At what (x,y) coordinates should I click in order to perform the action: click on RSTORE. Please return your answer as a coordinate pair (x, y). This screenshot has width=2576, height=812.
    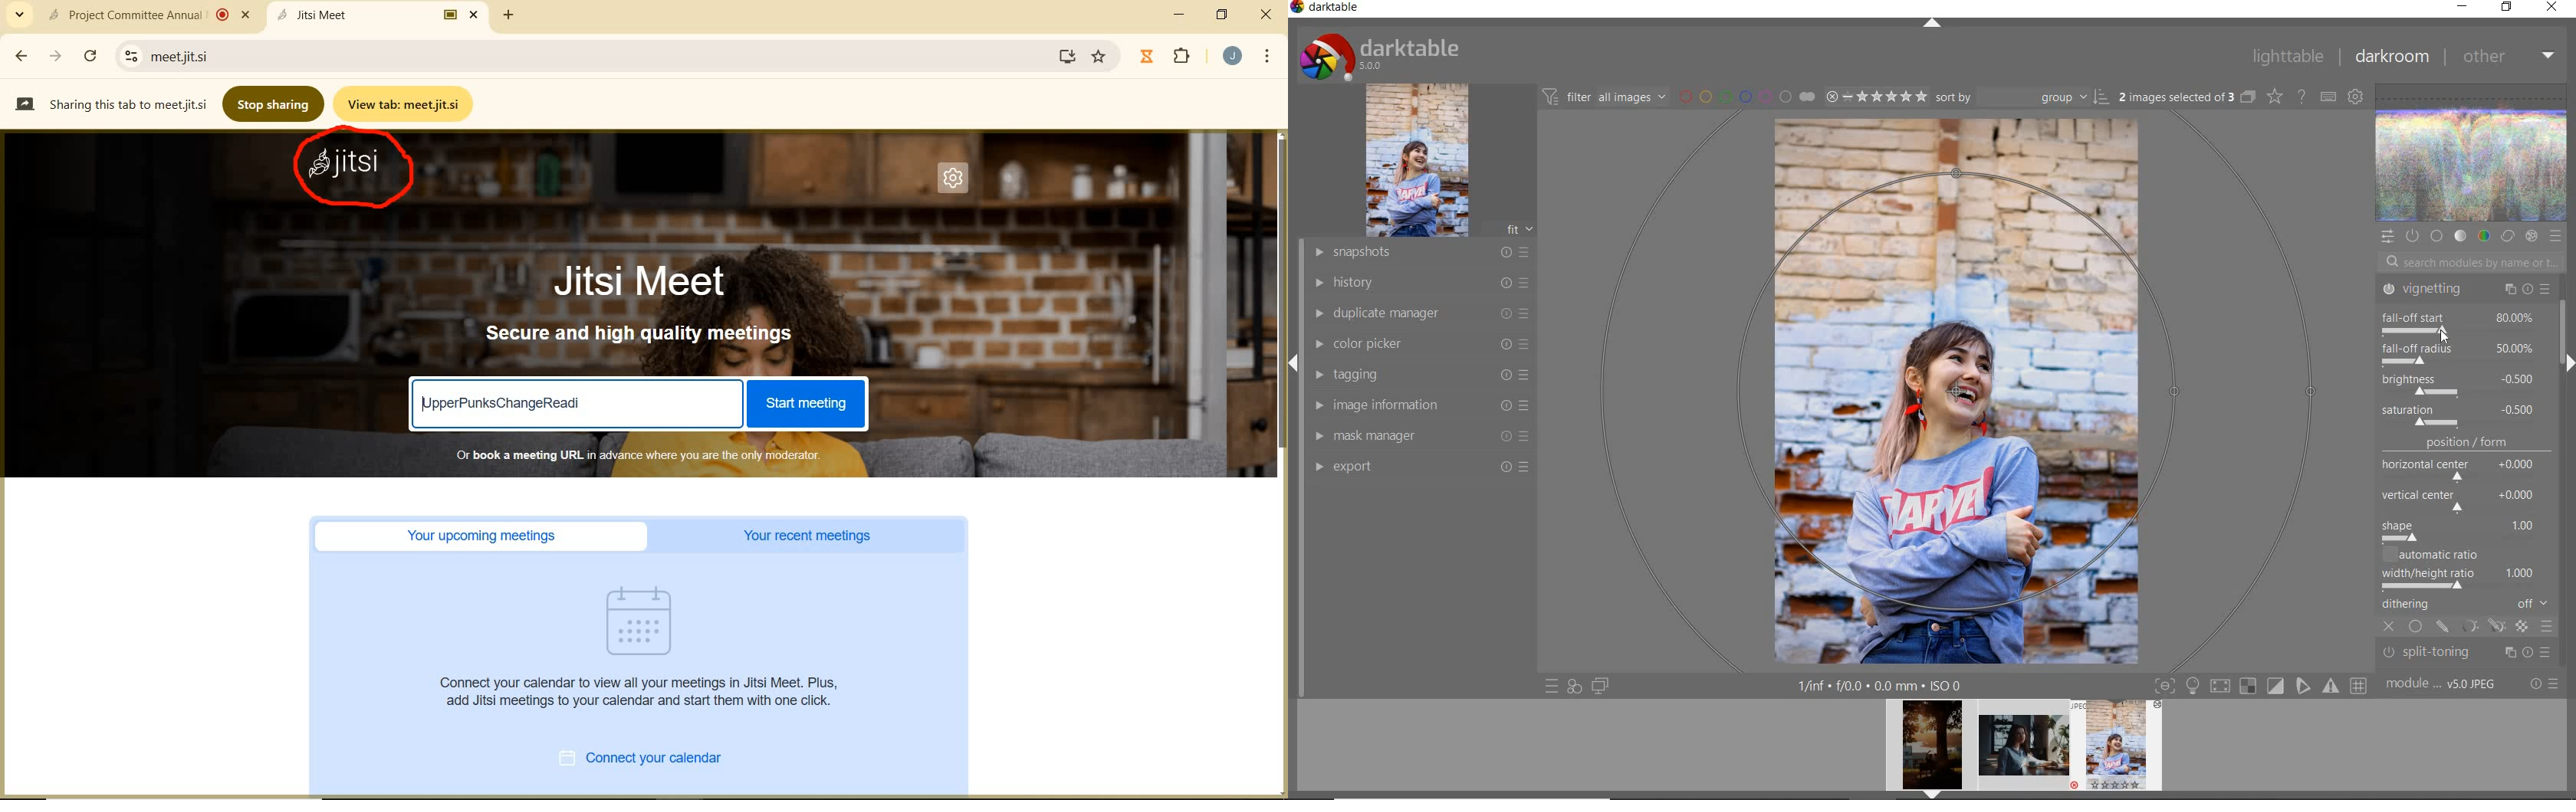
    Looking at the image, I should click on (2504, 8).